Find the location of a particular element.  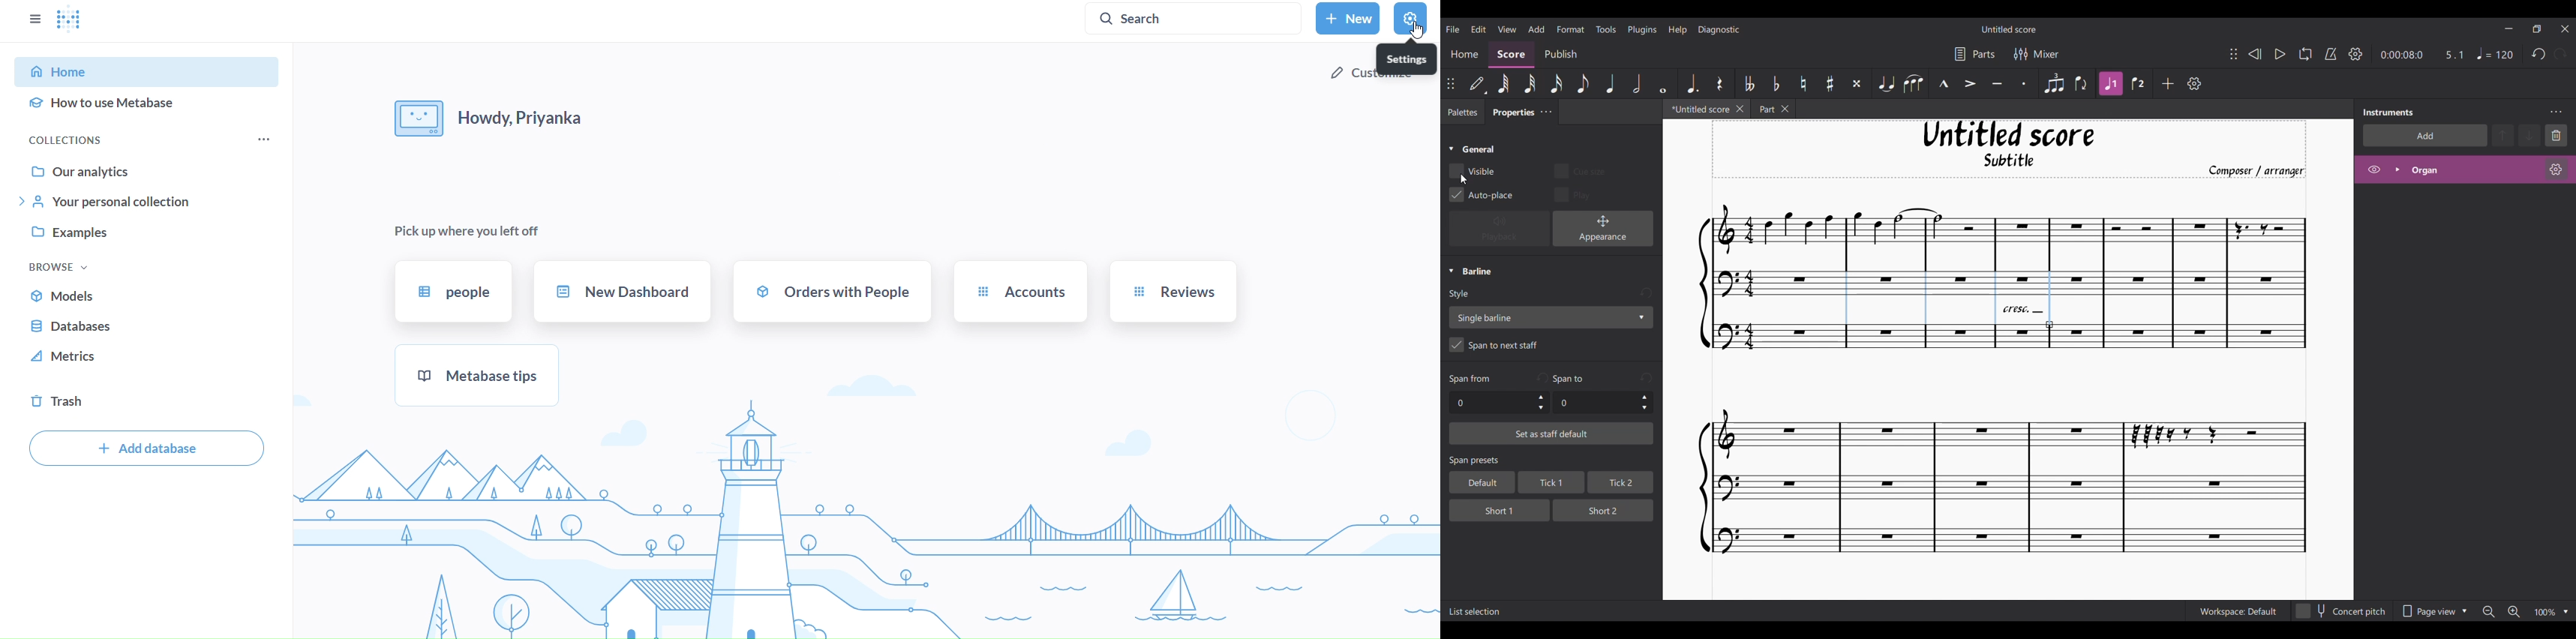

Earlier tab is located at coordinates (1773, 110).